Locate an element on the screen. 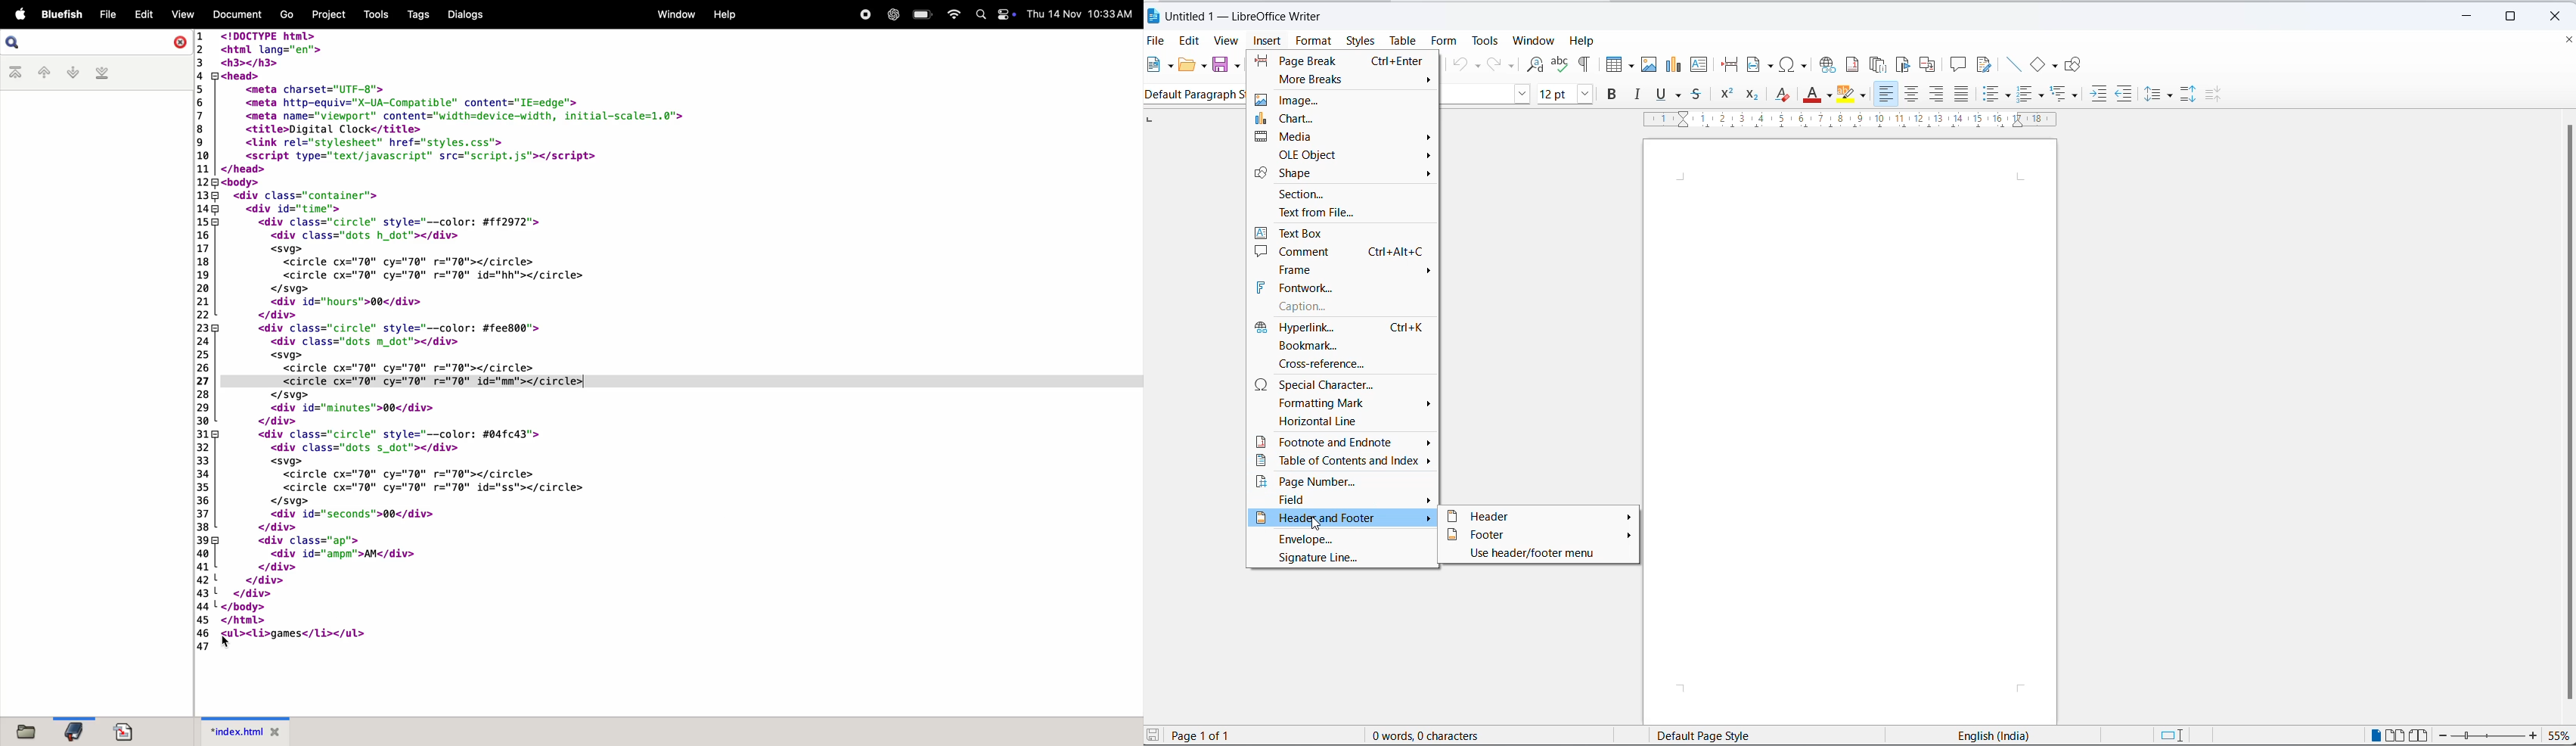 The width and height of the screenshot is (2576, 756). undo is located at coordinates (1459, 65).